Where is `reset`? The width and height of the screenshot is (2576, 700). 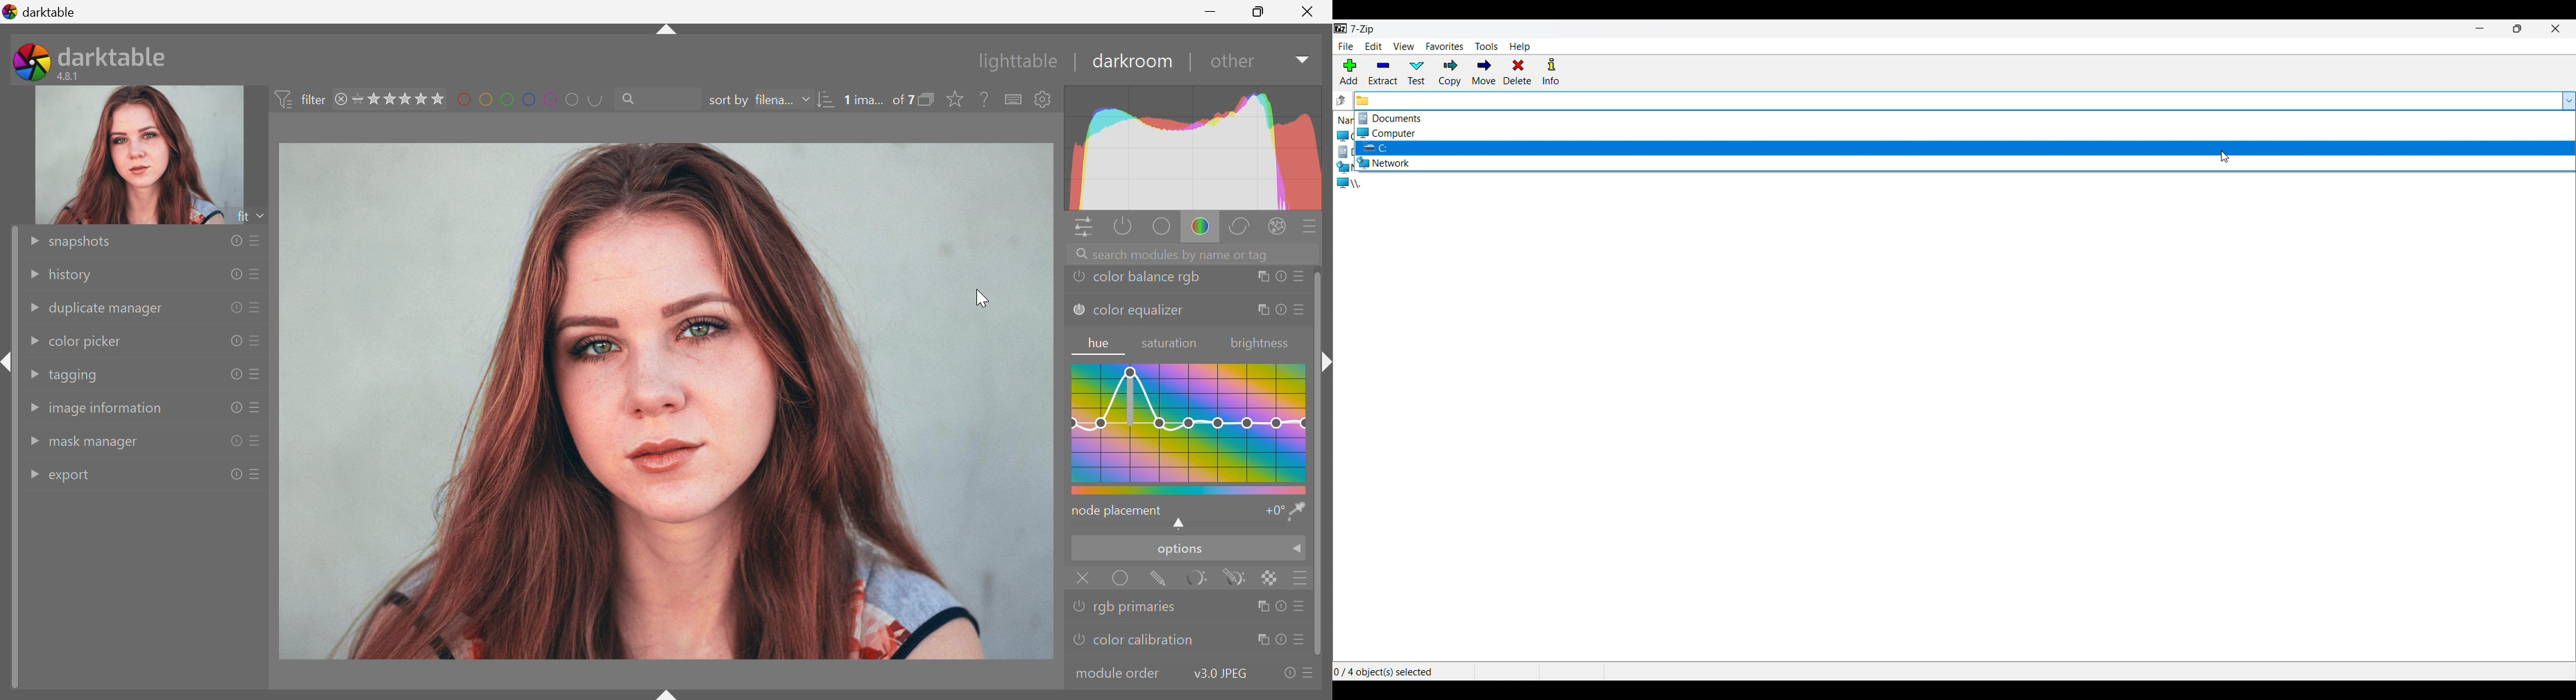 reset is located at coordinates (235, 373).